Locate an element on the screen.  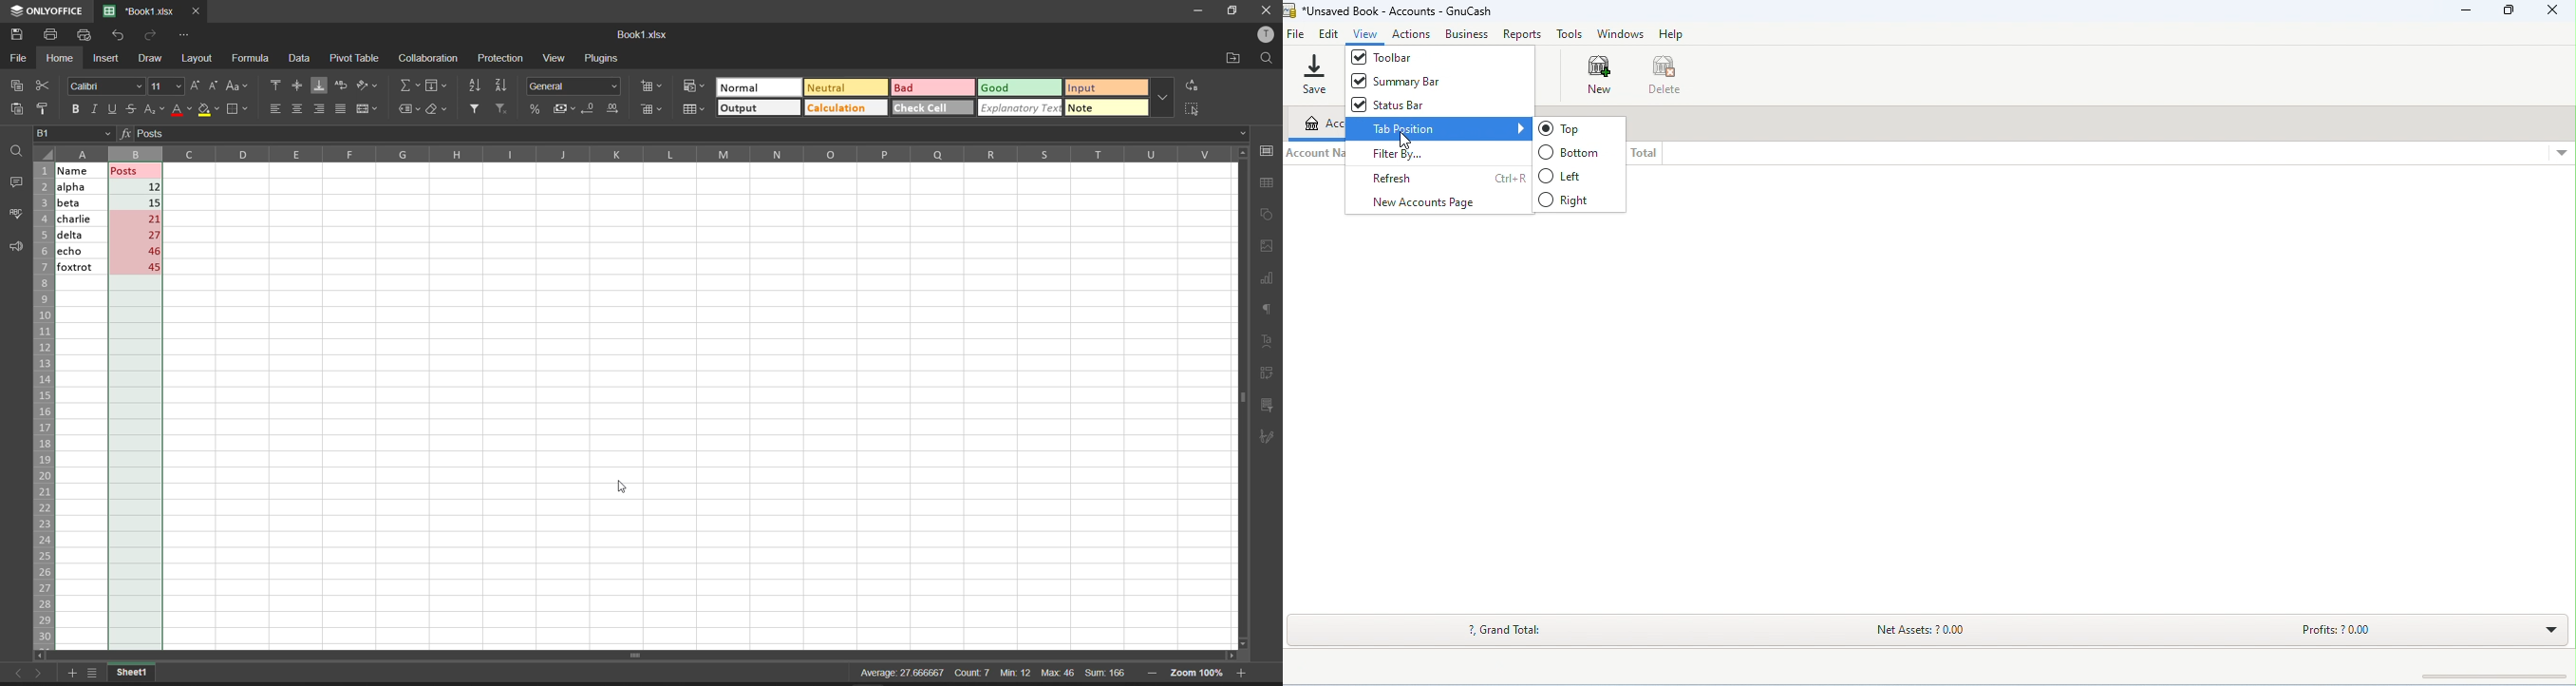
percent style is located at coordinates (535, 110).